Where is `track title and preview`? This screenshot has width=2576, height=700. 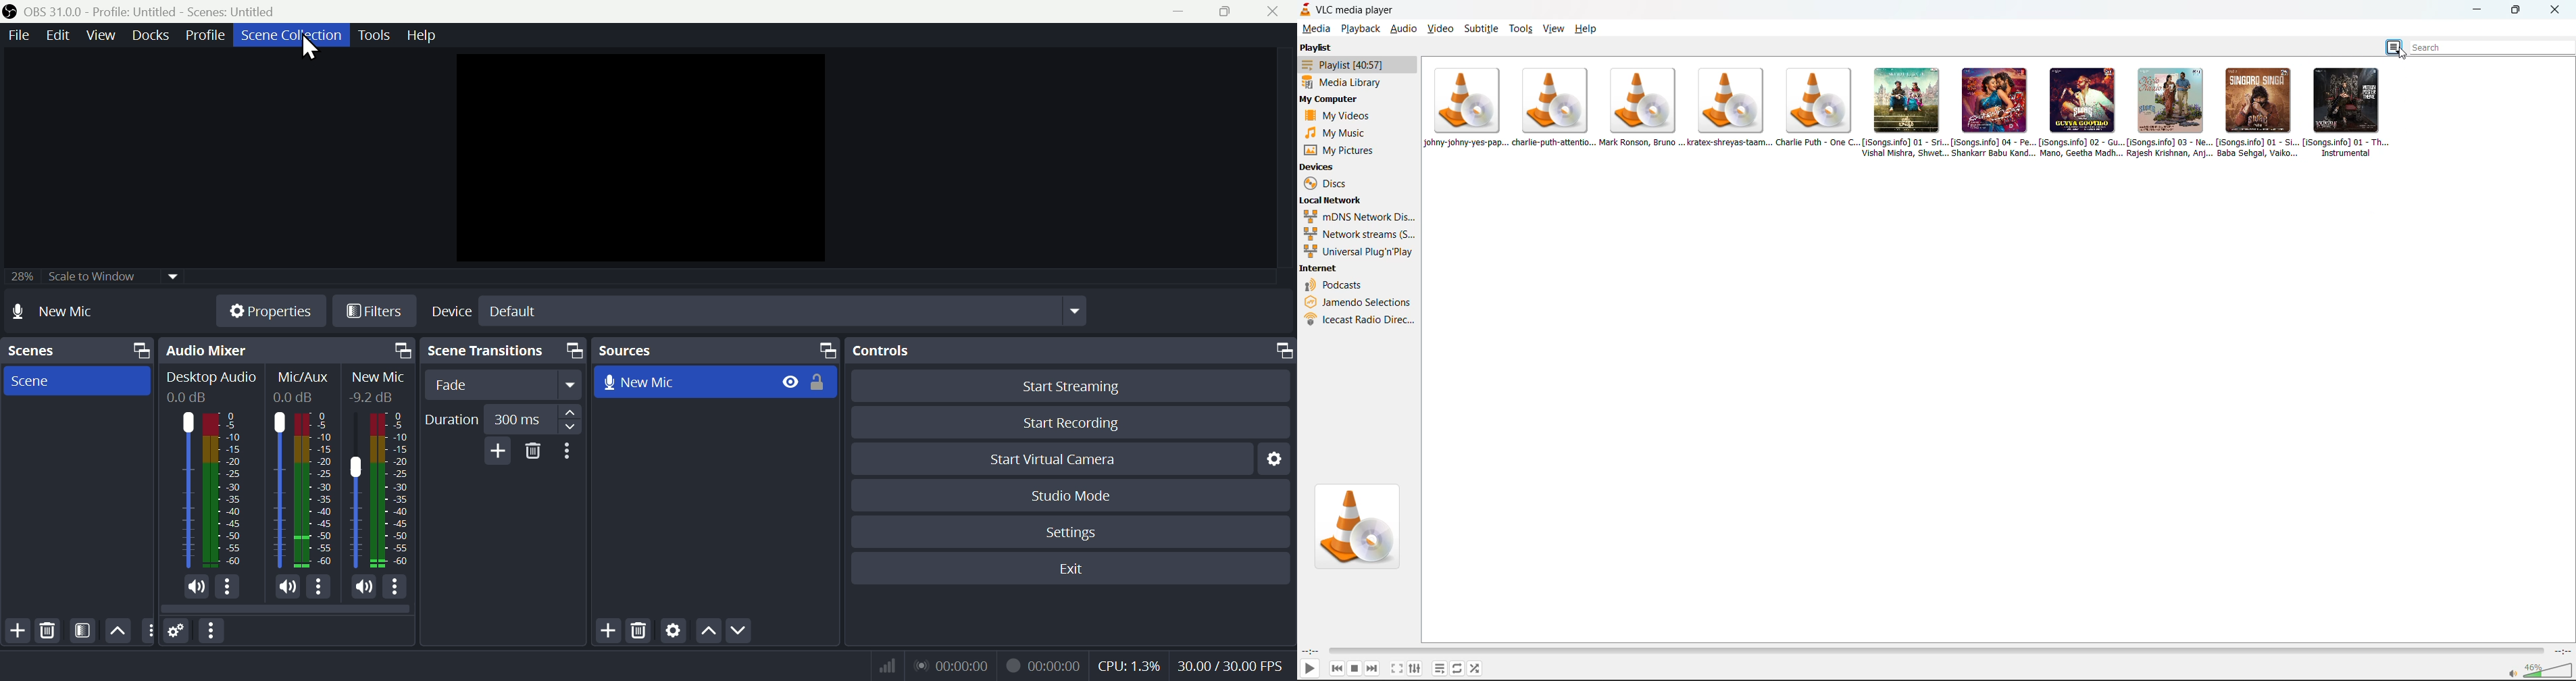
track title and preview is located at coordinates (2169, 113).